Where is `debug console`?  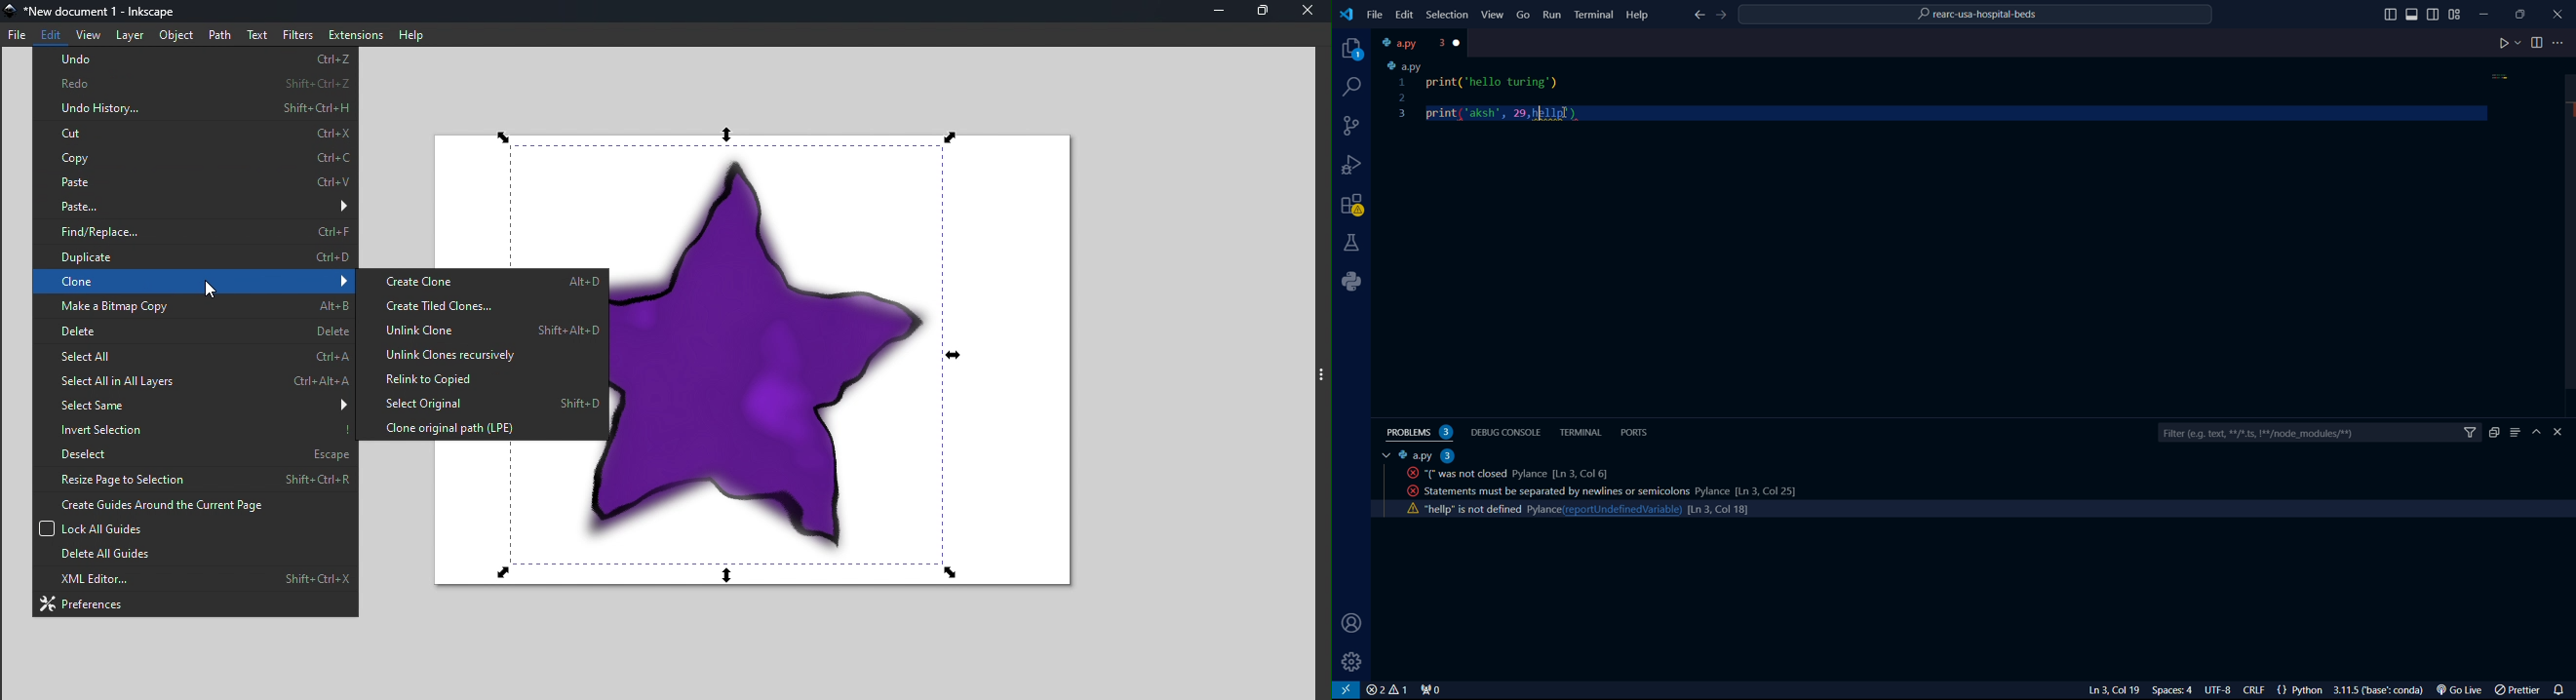 debug console is located at coordinates (1508, 431).